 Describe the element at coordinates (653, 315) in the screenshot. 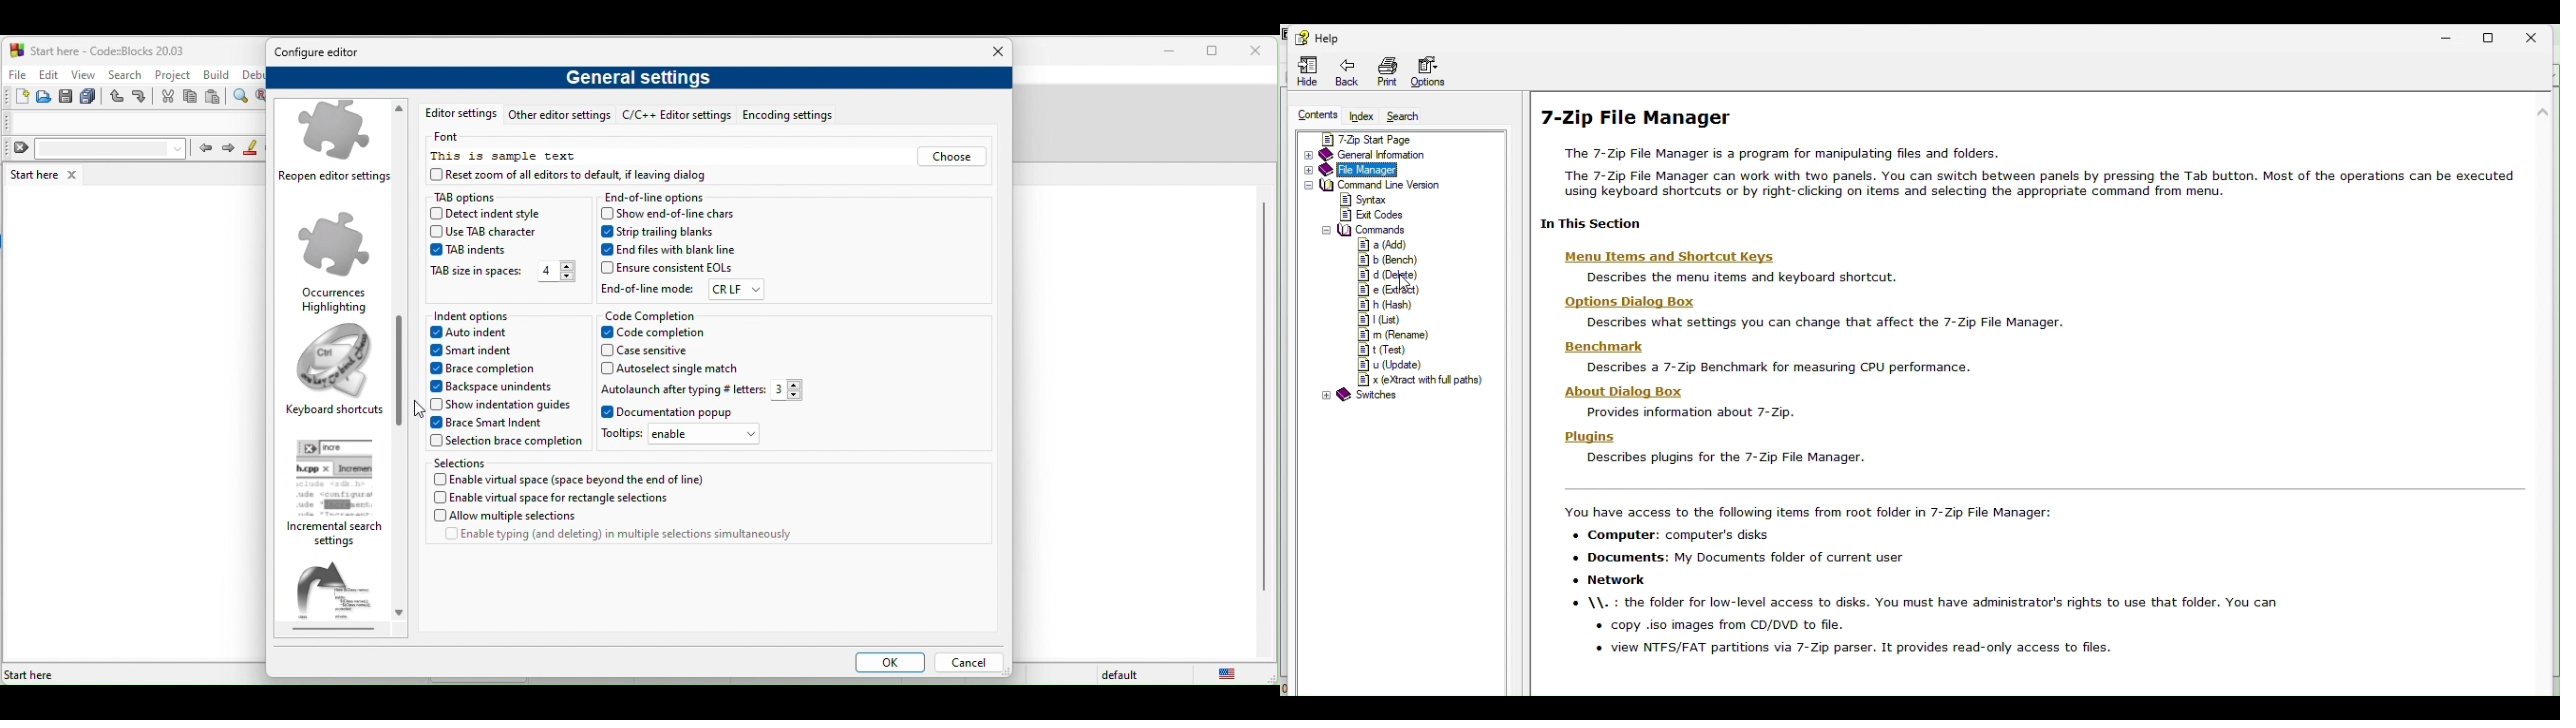

I see `code completion` at that location.